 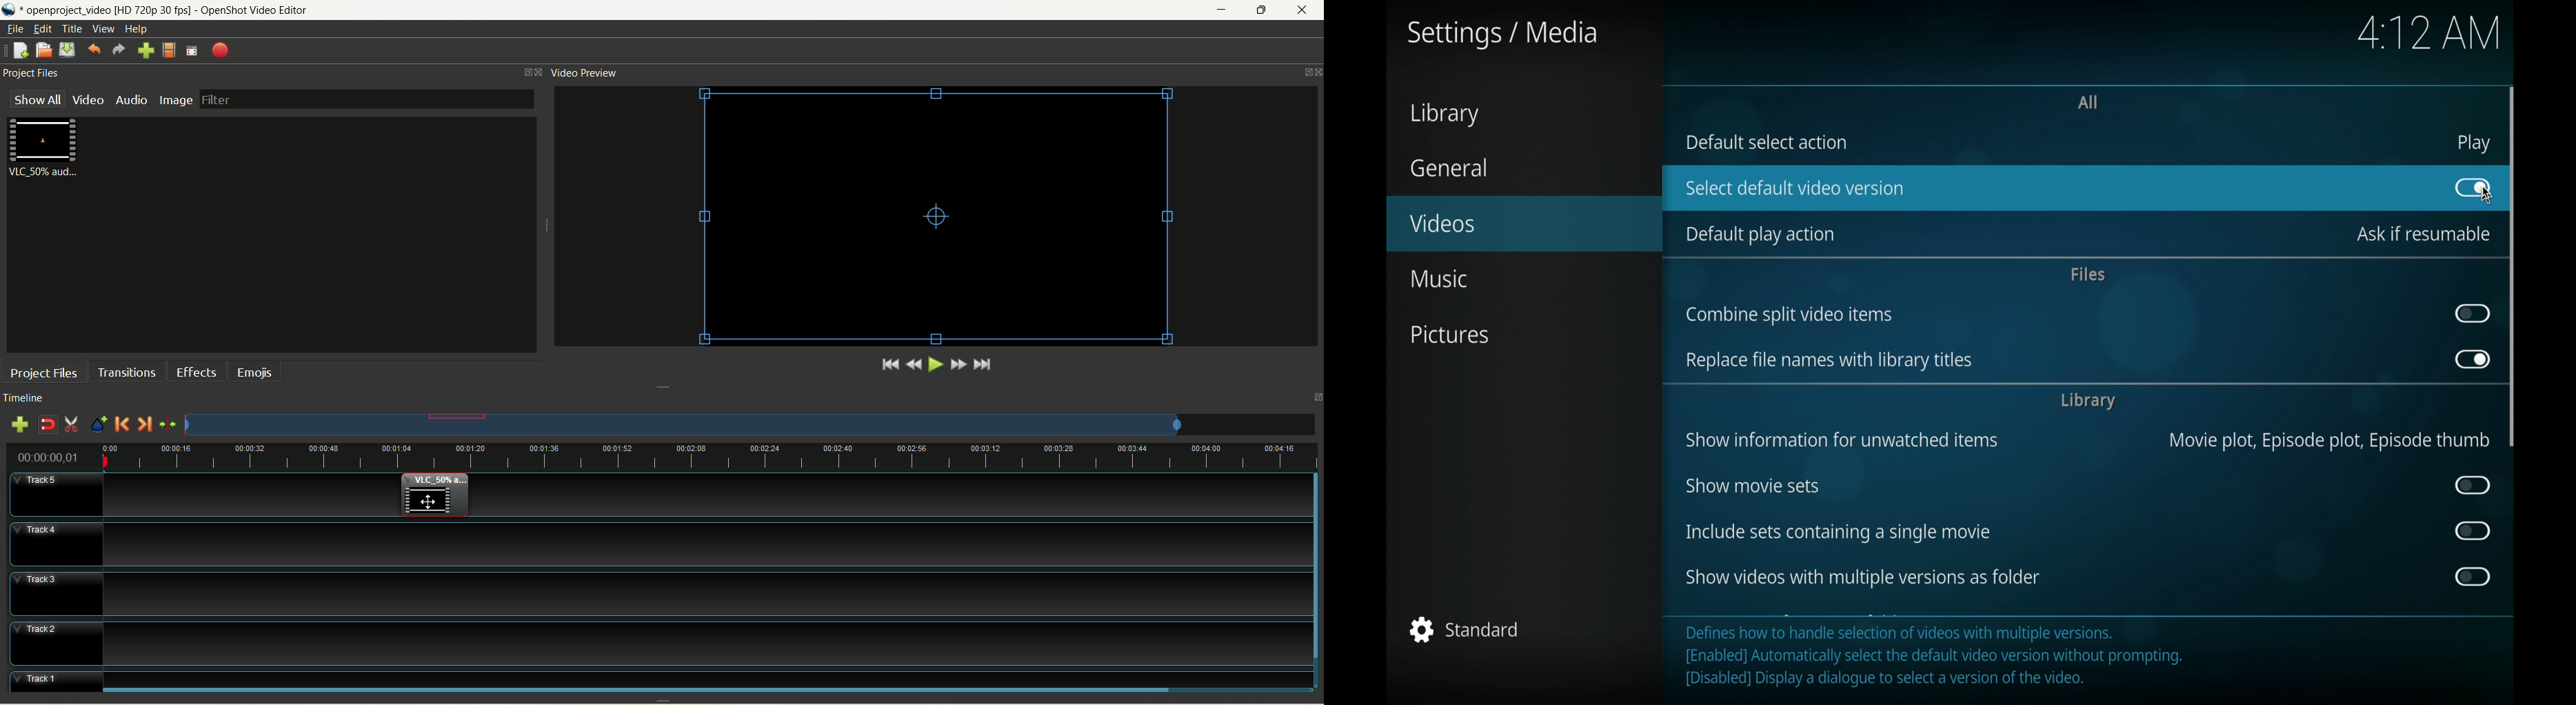 What do you see at coordinates (912, 364) in the screenshot?
I see `rewind` at bounding box center [912, 364].